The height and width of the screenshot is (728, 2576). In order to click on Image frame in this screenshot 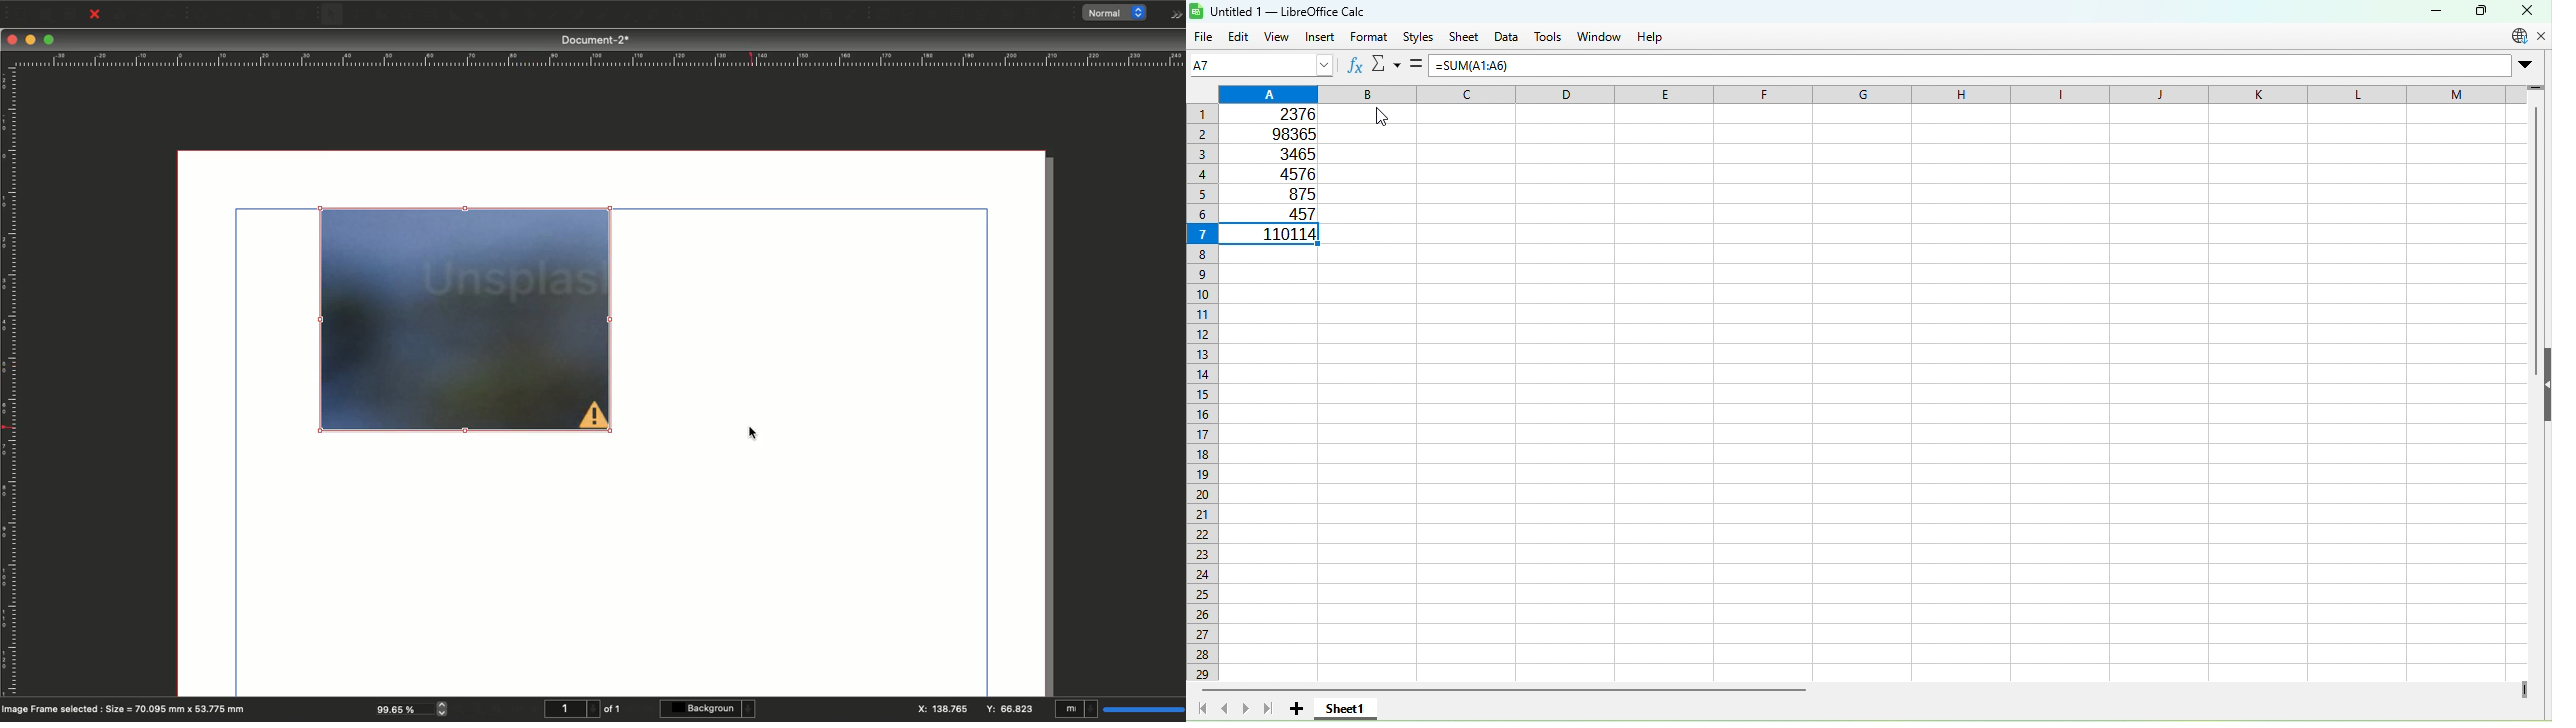, I will do `click(384, 16)`.